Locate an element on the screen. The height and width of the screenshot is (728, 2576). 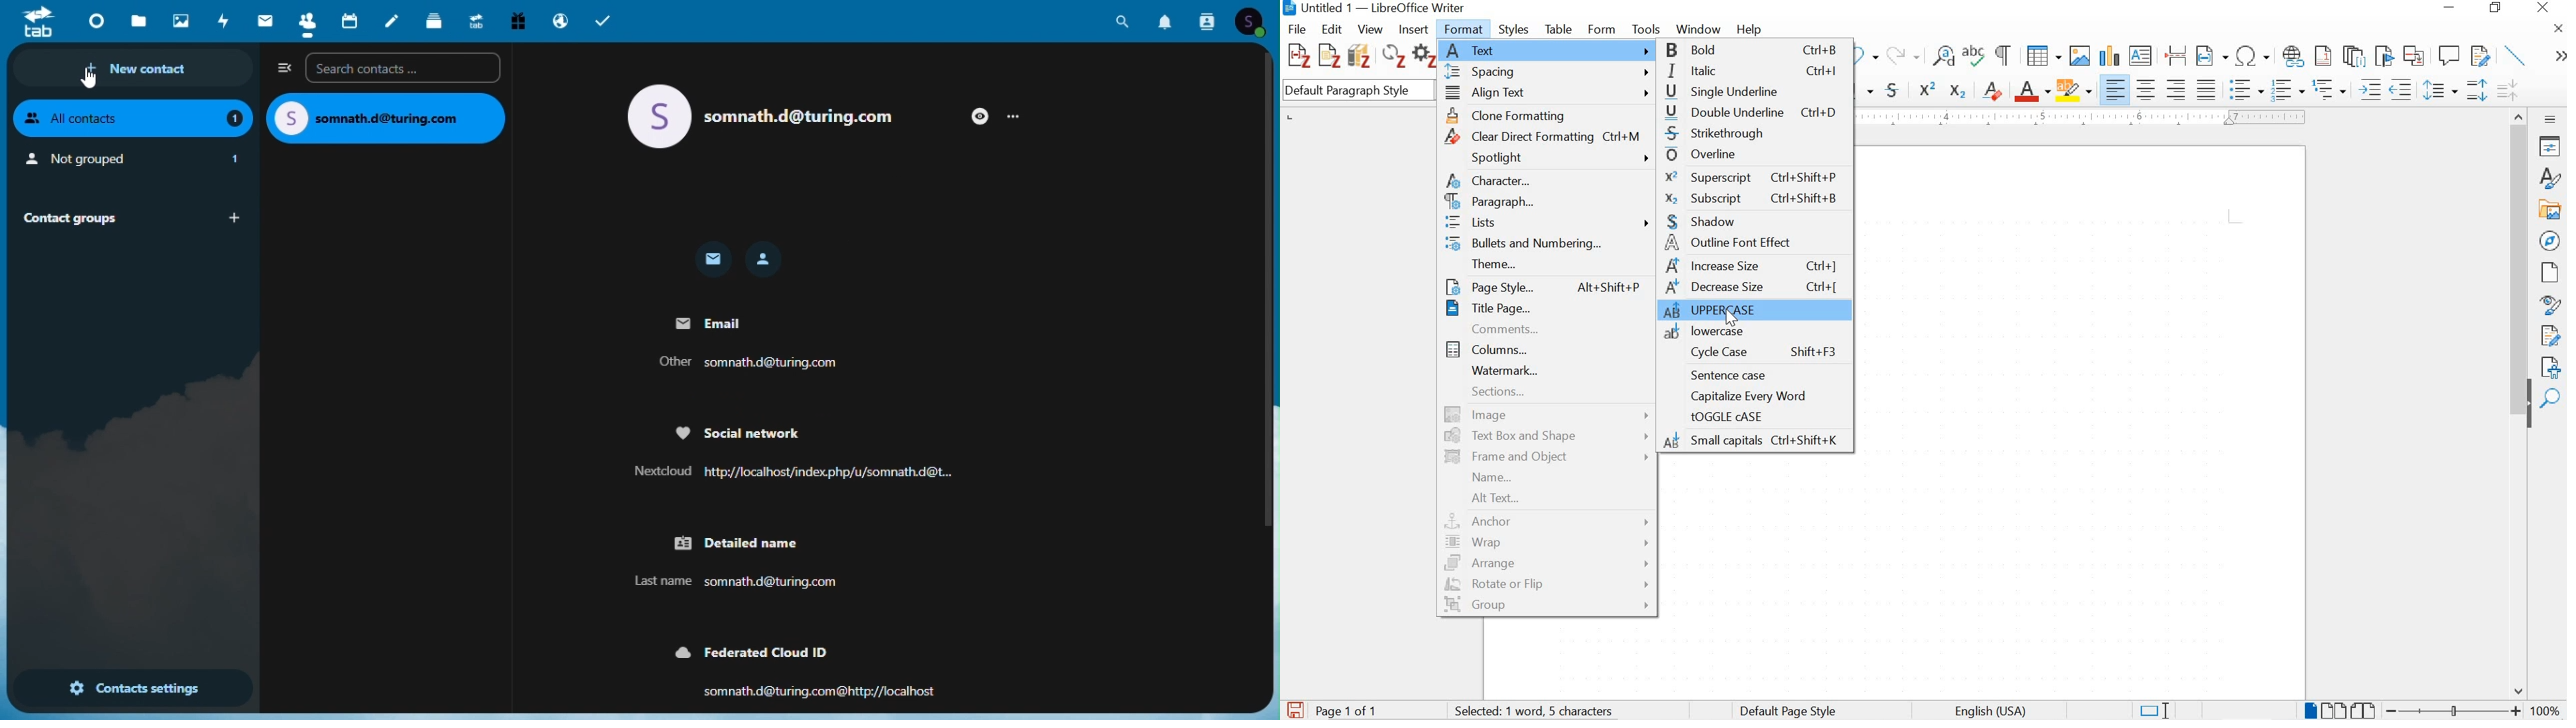
Account icon is located at coordinates (1258, 22).